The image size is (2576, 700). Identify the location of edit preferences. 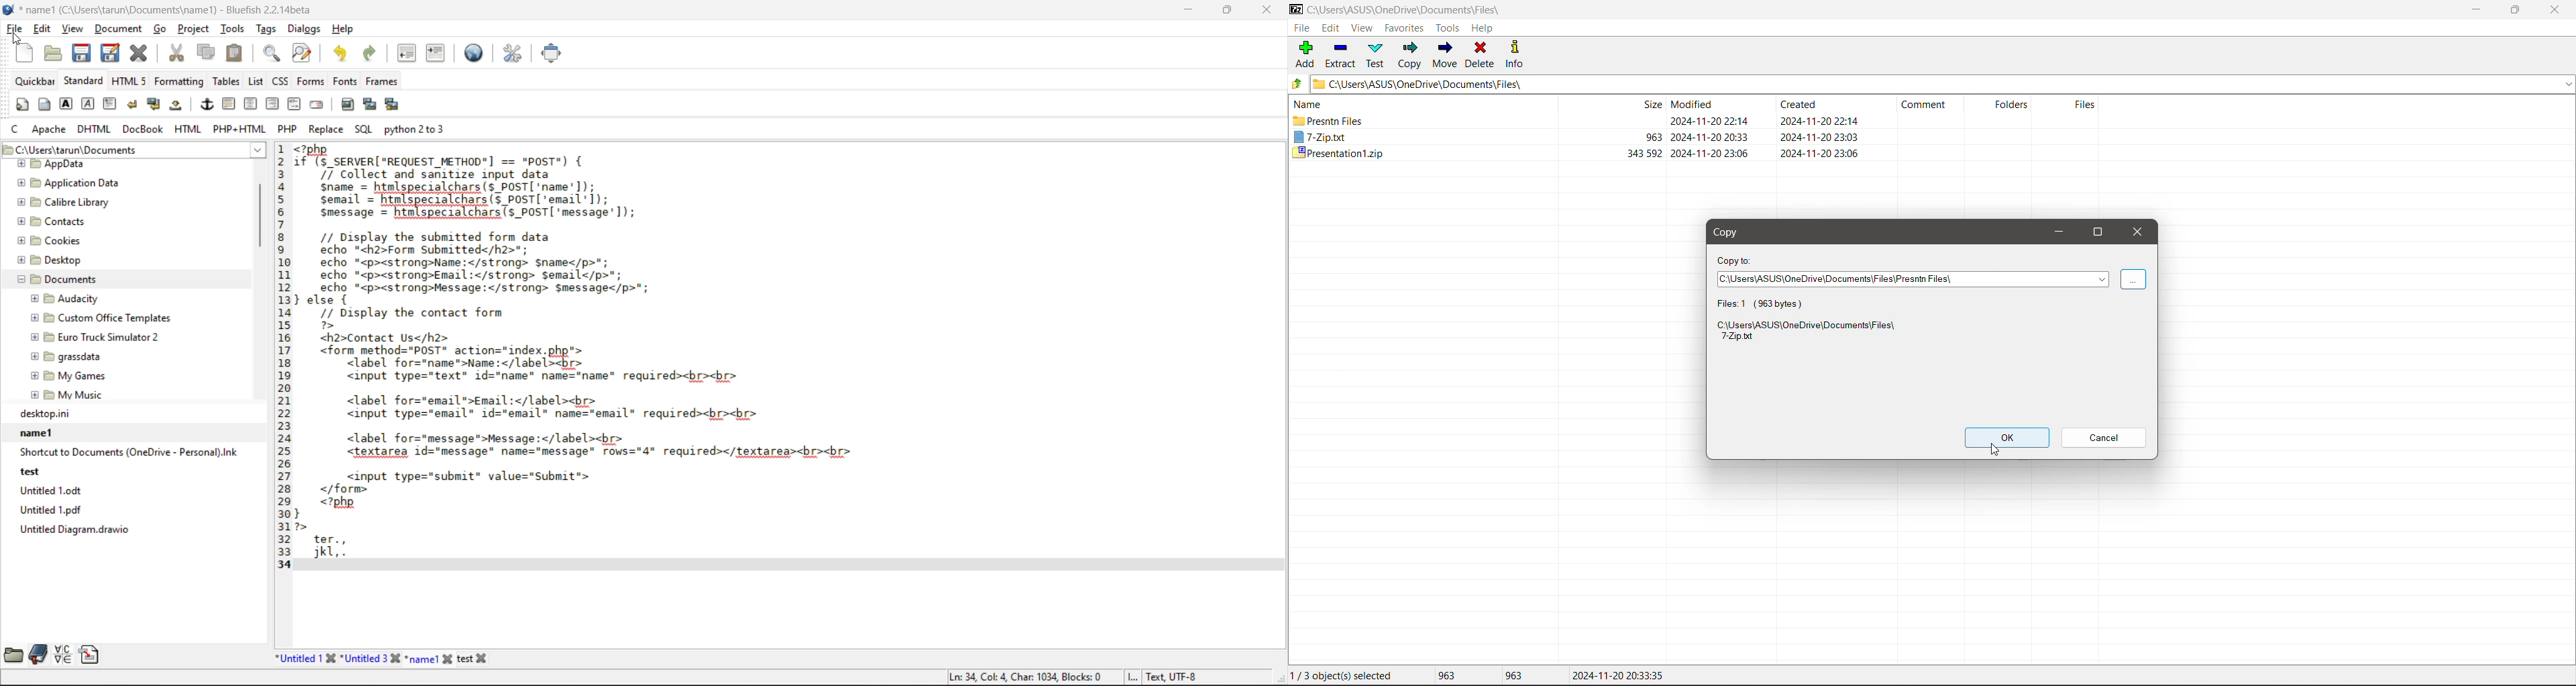
(515, 54).